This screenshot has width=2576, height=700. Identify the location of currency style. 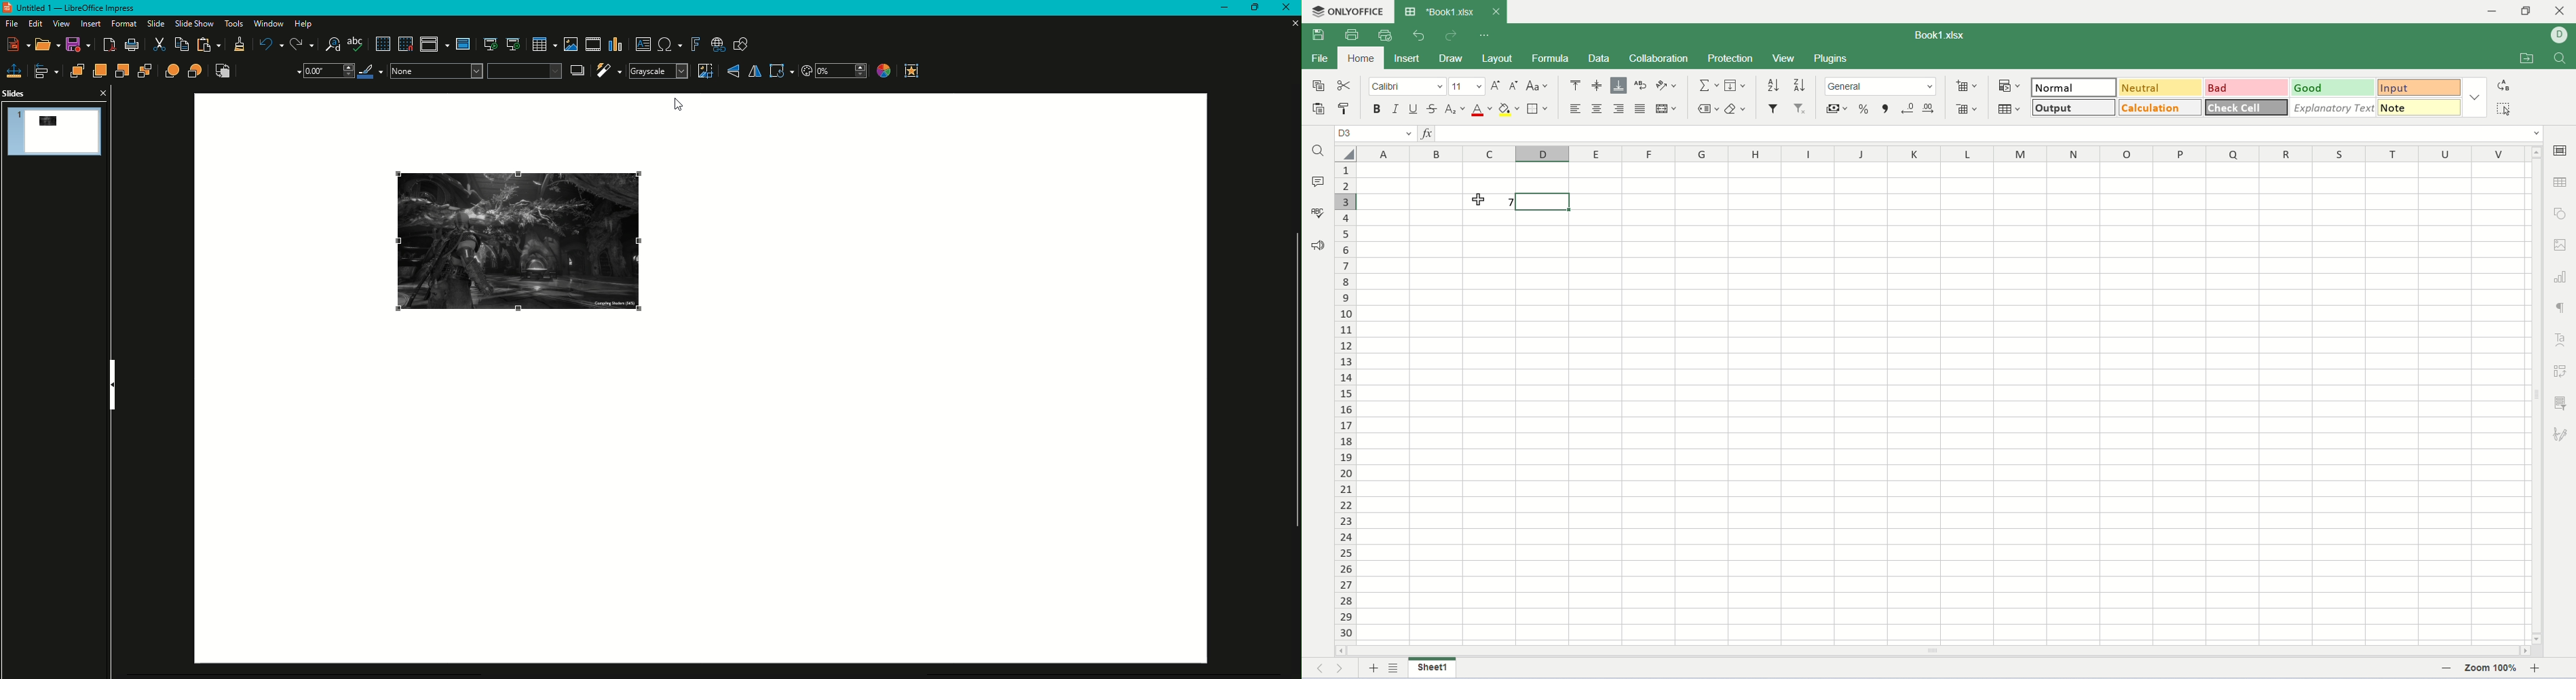
(1841, 108).